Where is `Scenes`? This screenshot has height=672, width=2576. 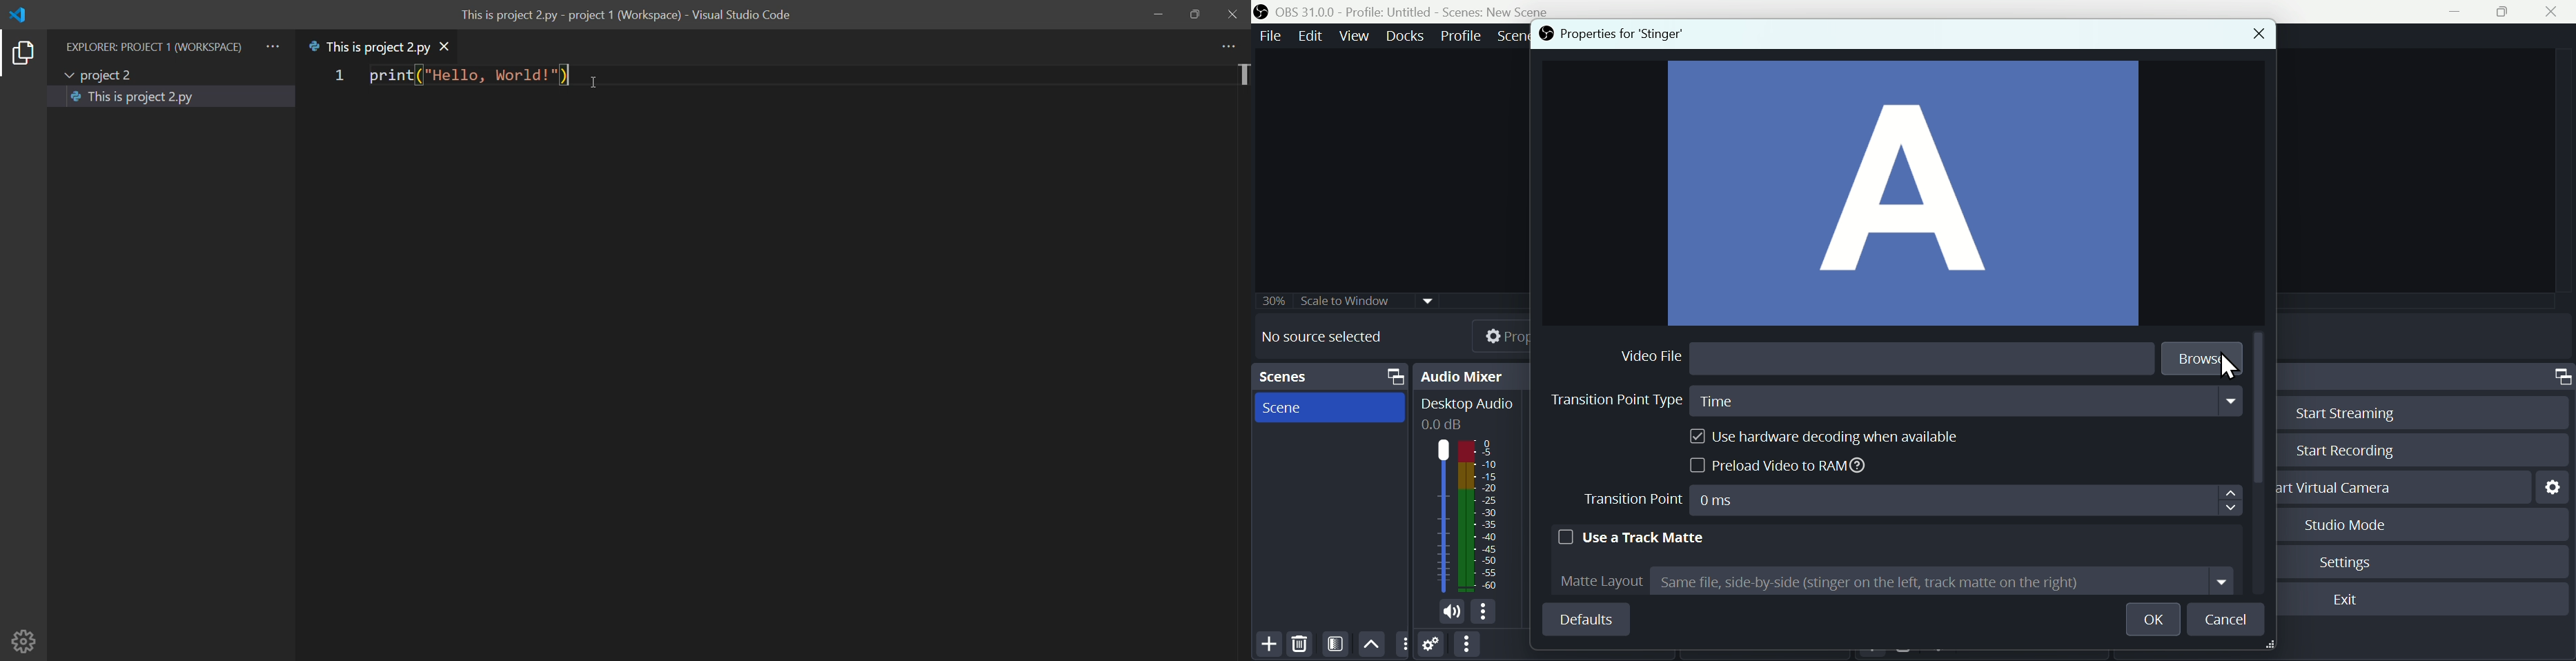
Scenes is located at coordinates (1333, 377).